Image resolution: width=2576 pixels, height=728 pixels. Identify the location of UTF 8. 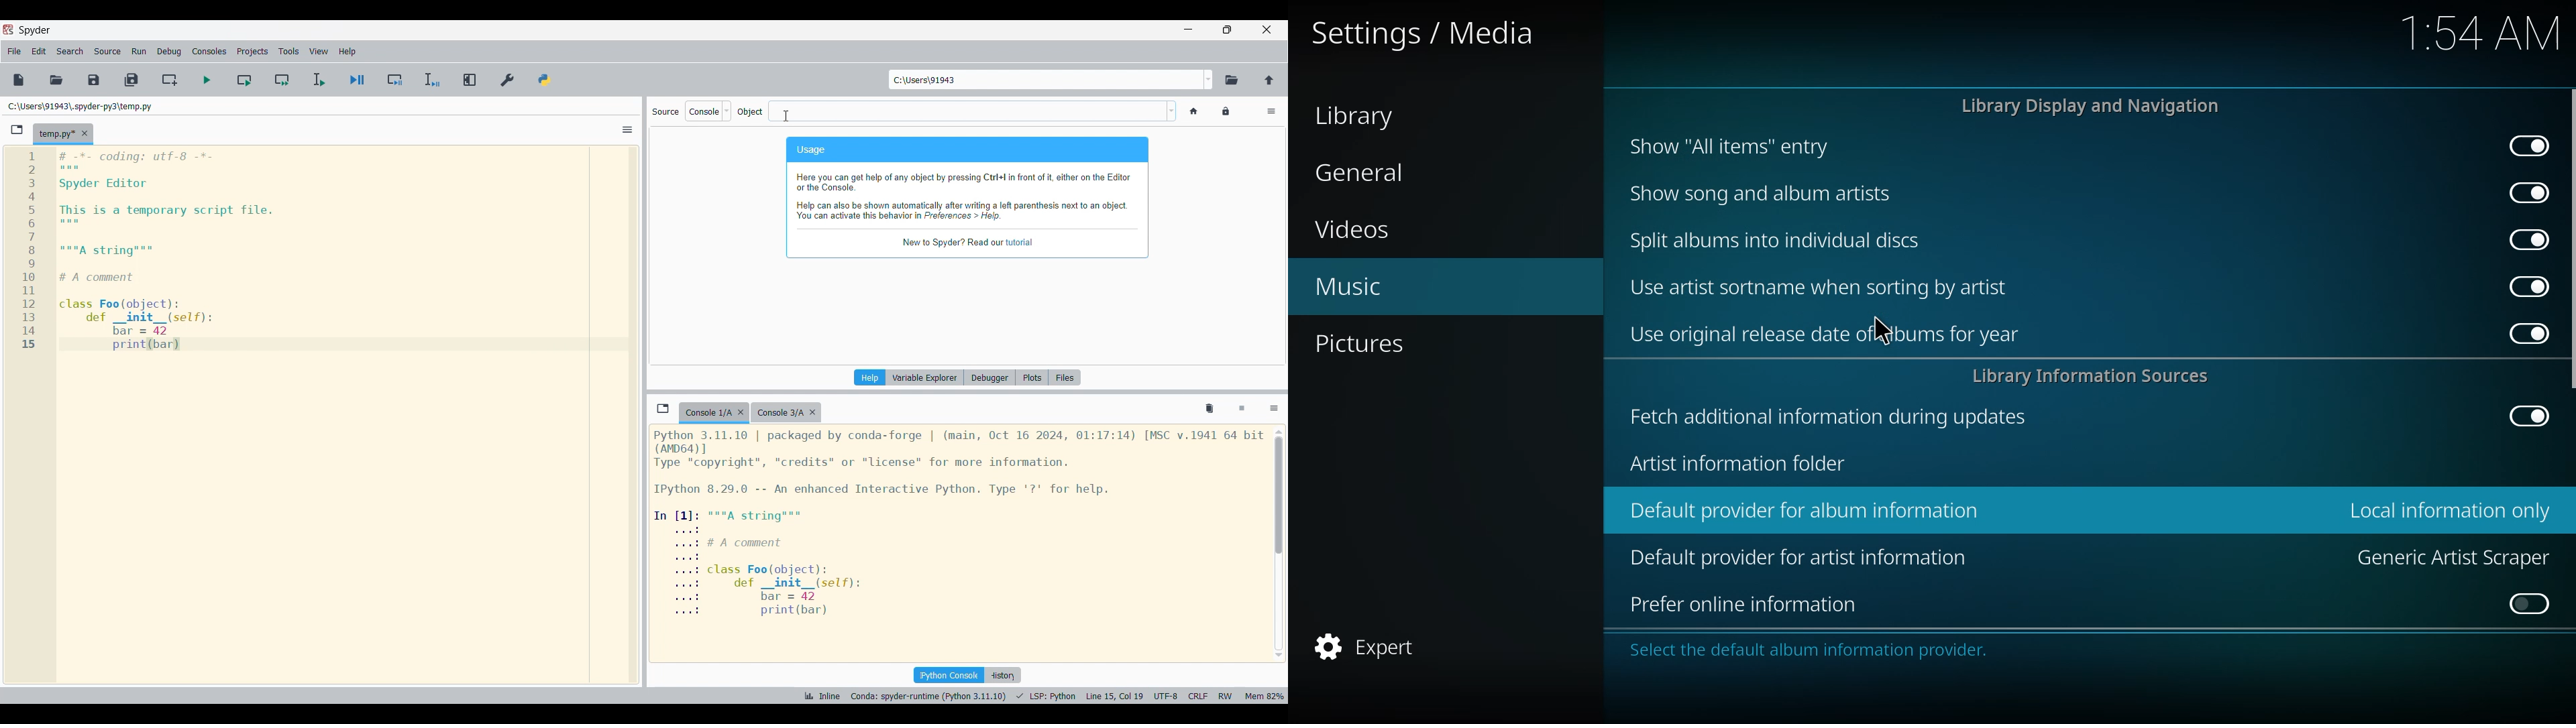
(1166, 695).